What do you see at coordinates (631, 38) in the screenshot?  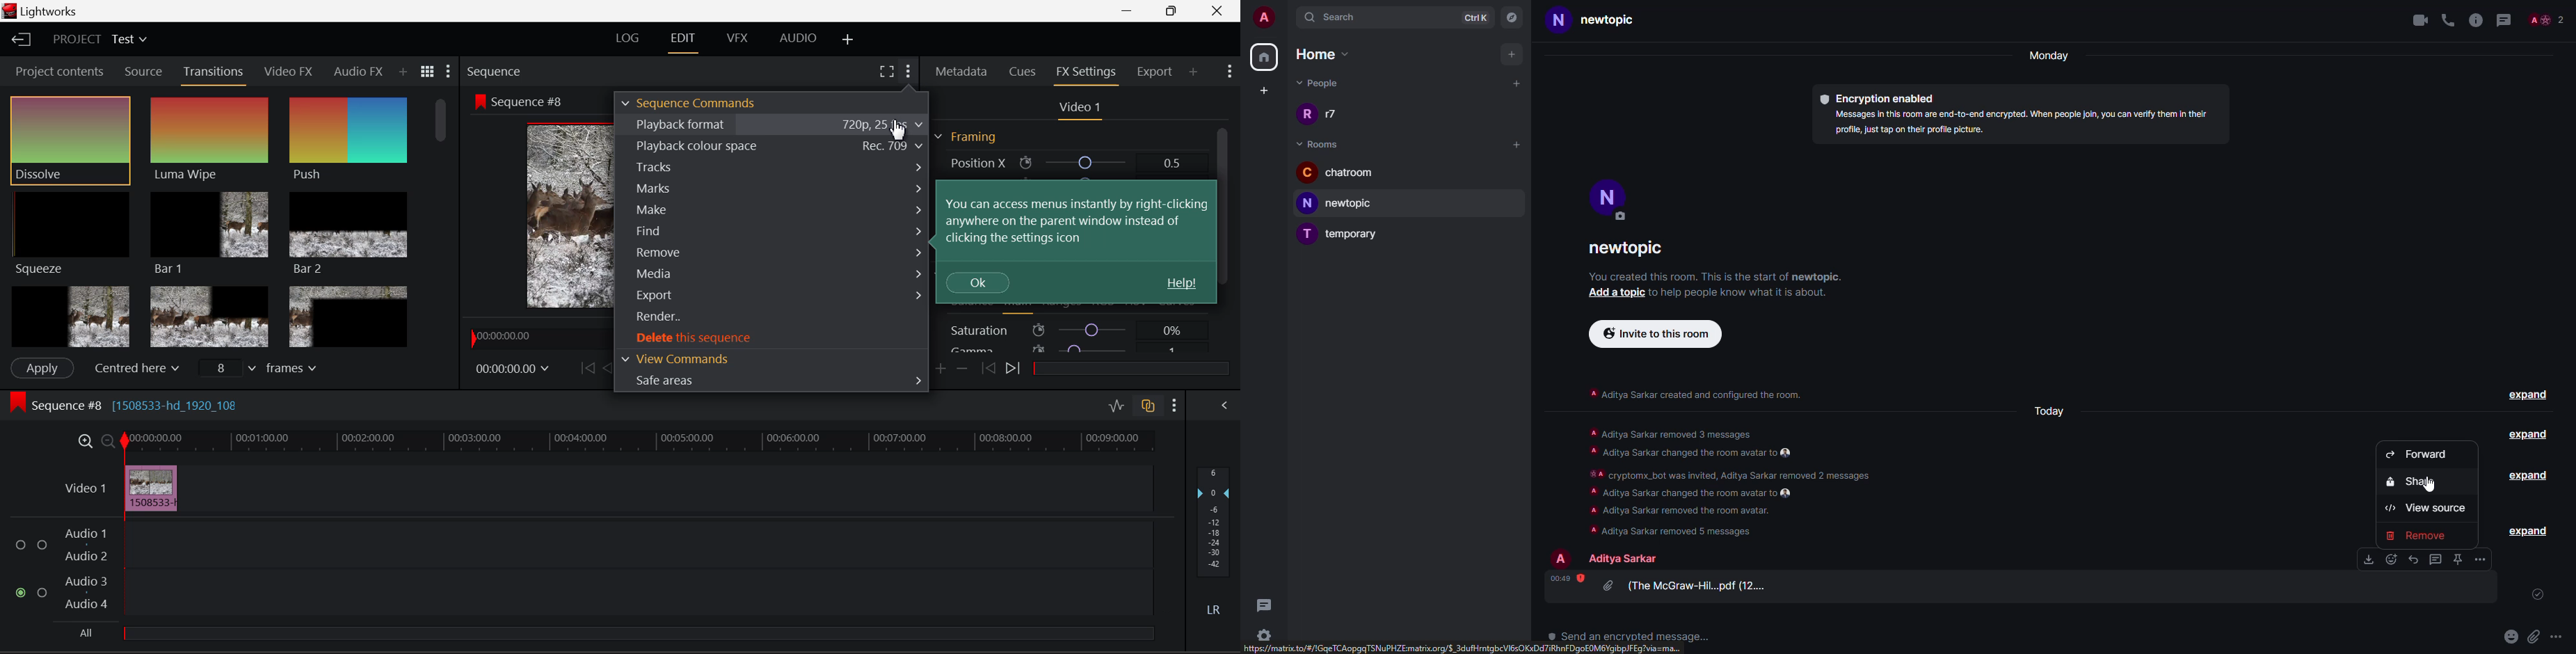 I see `LOG Layout` at bounding box center [631, 38].